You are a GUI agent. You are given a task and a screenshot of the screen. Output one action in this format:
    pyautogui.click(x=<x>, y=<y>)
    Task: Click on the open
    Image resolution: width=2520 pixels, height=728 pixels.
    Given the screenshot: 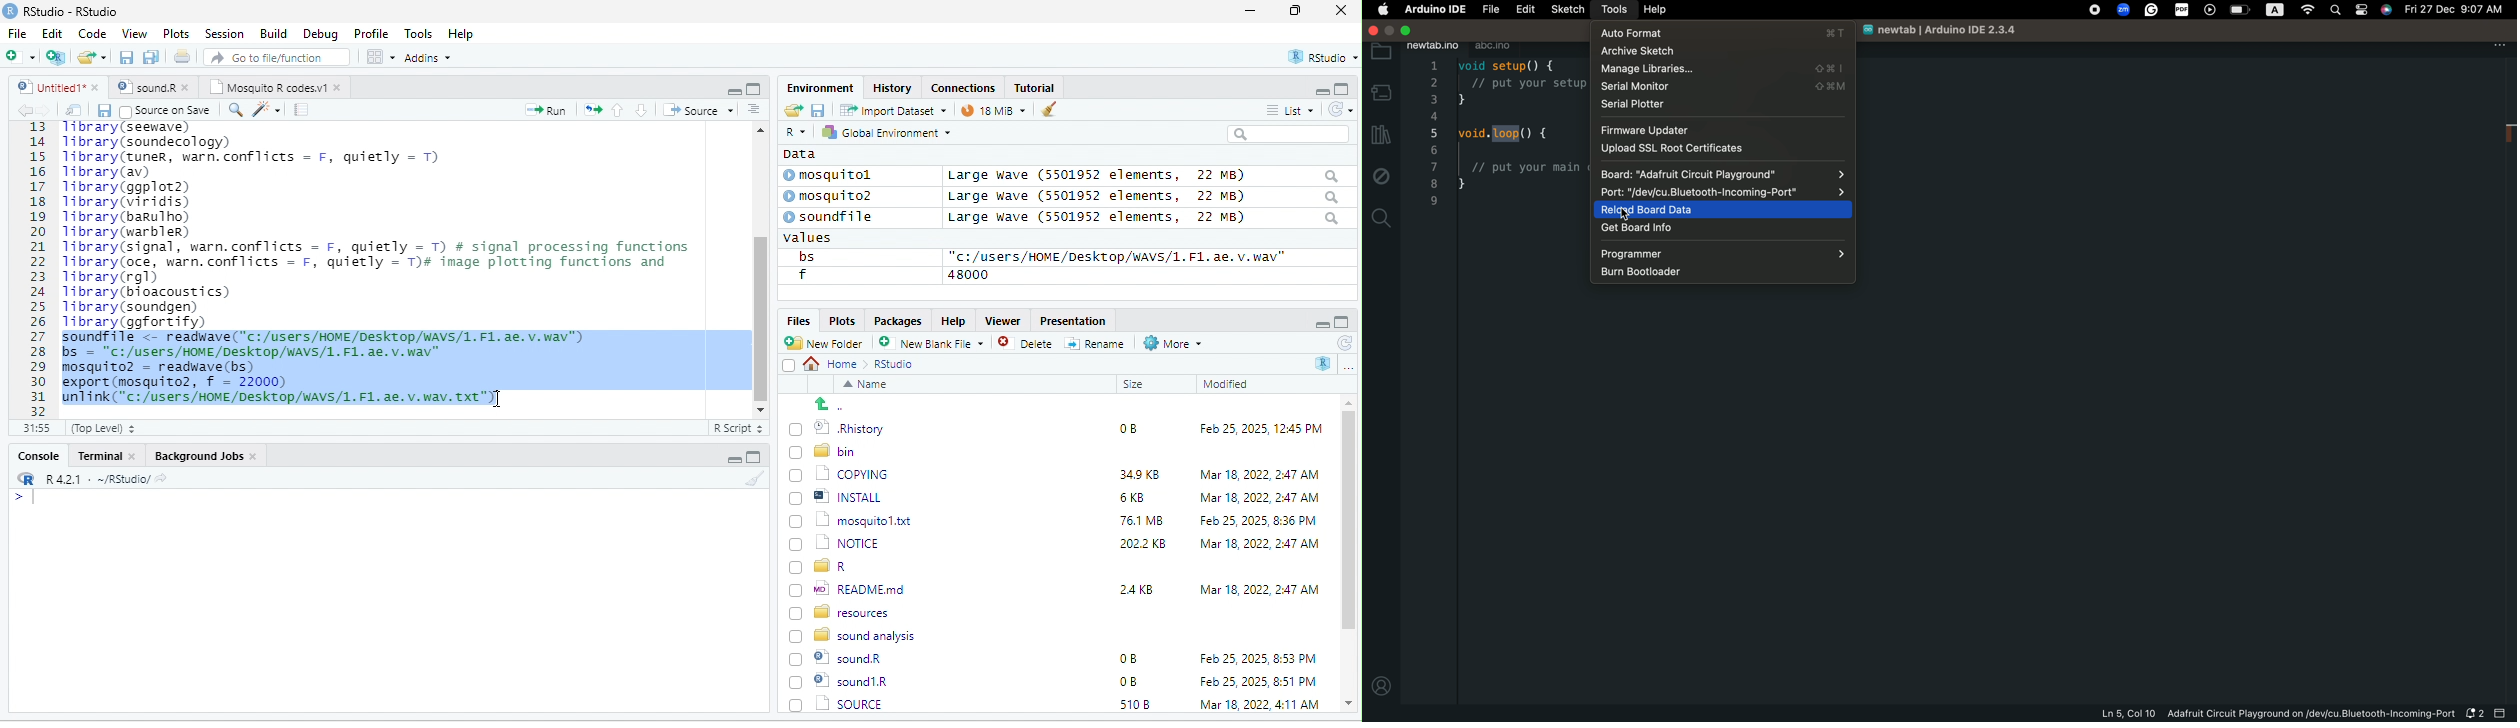 What is the action you would take?
    pyautogui.click(x=74, y=110)
    